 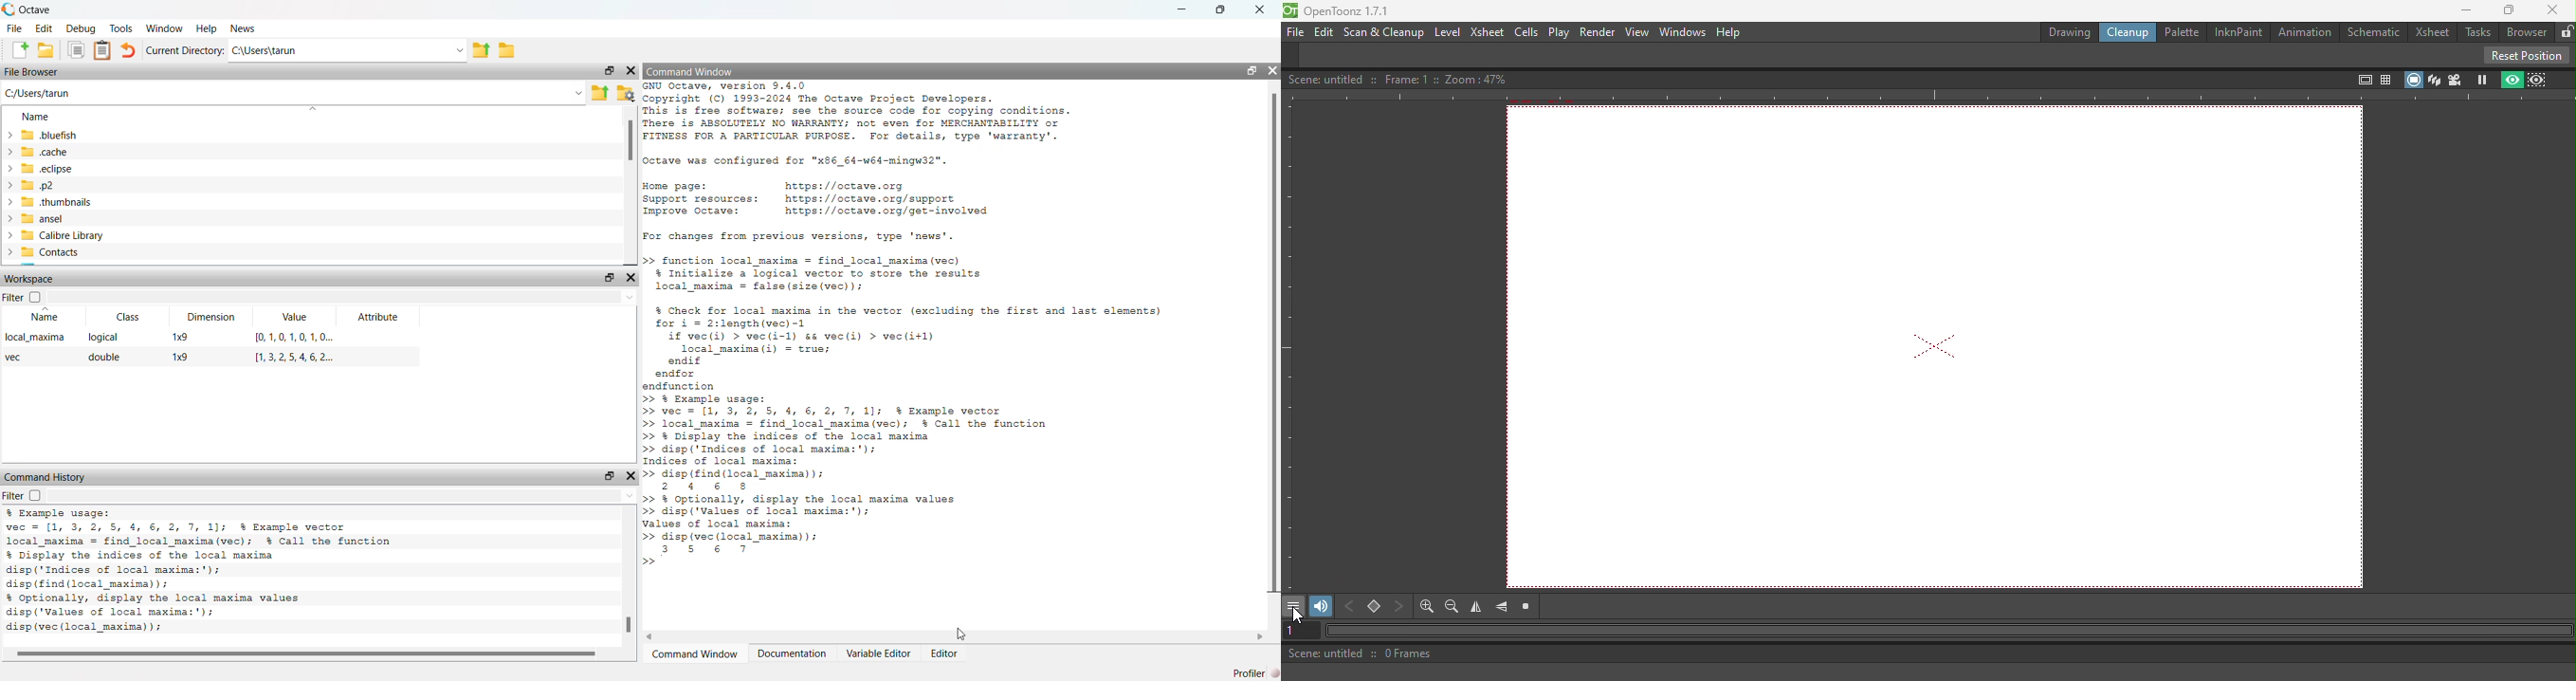 I want to click on .thumbnails, so click(x=56, y=201).